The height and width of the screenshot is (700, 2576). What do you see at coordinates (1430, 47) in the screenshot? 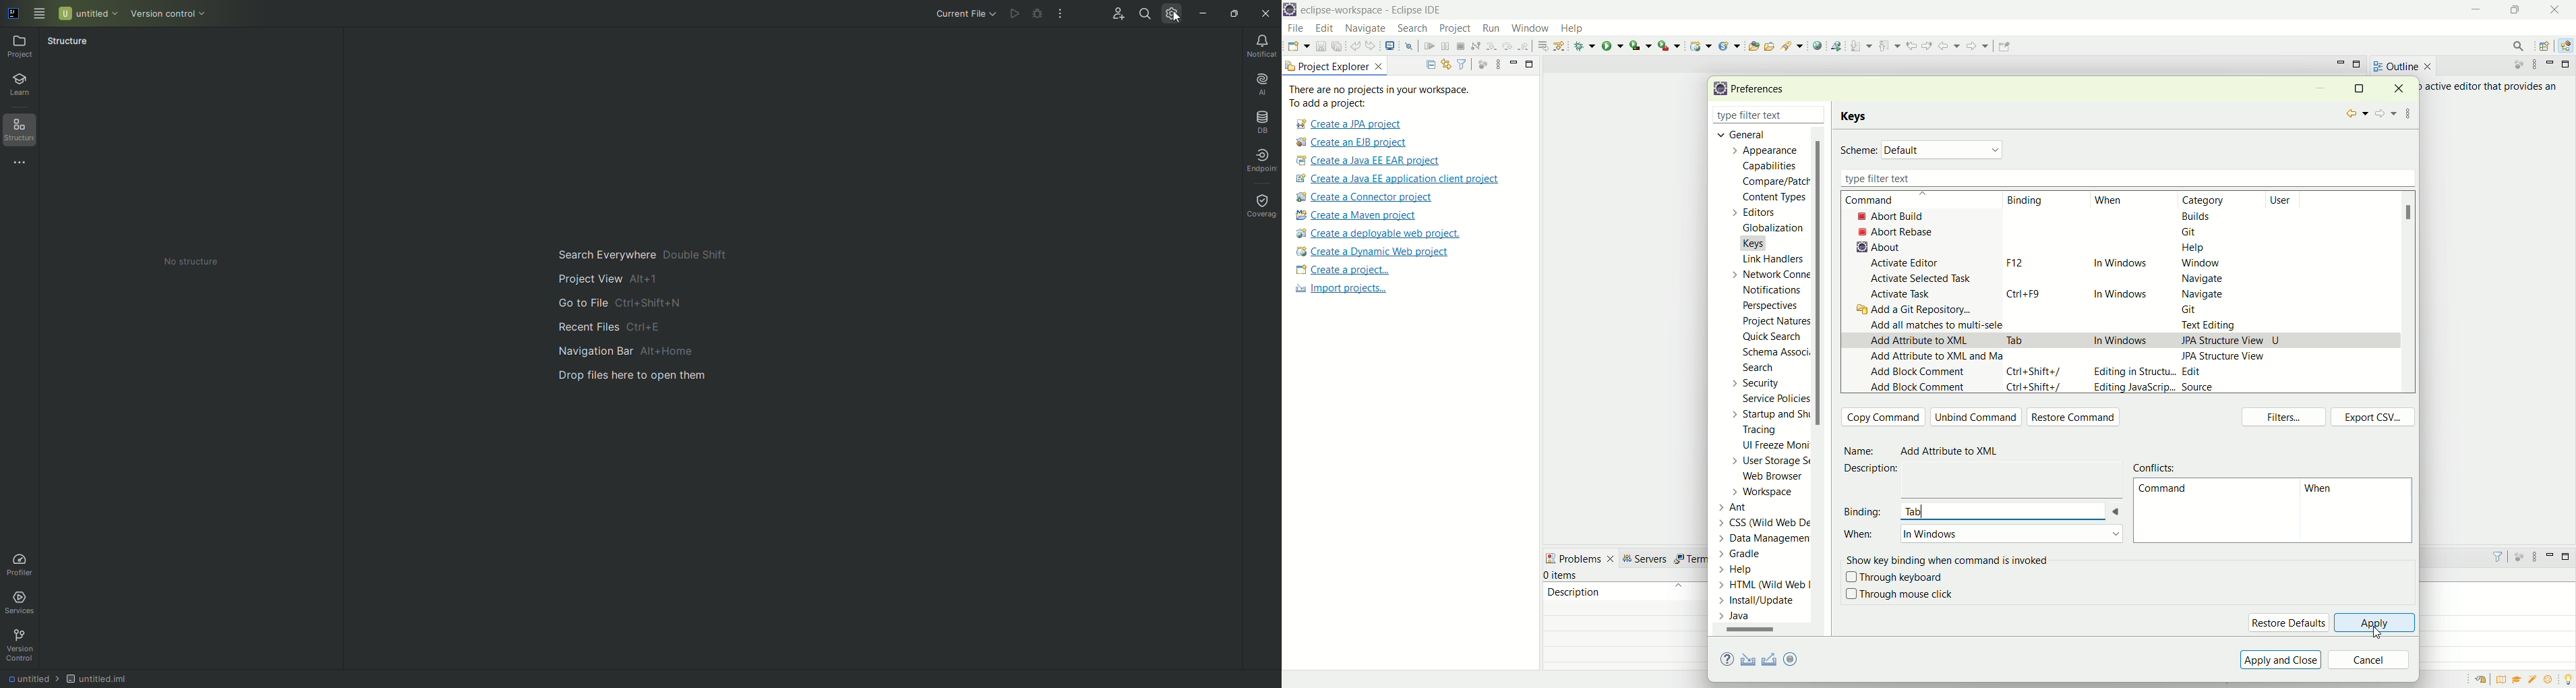
I see `resume` at bounding box center [1430, 47].